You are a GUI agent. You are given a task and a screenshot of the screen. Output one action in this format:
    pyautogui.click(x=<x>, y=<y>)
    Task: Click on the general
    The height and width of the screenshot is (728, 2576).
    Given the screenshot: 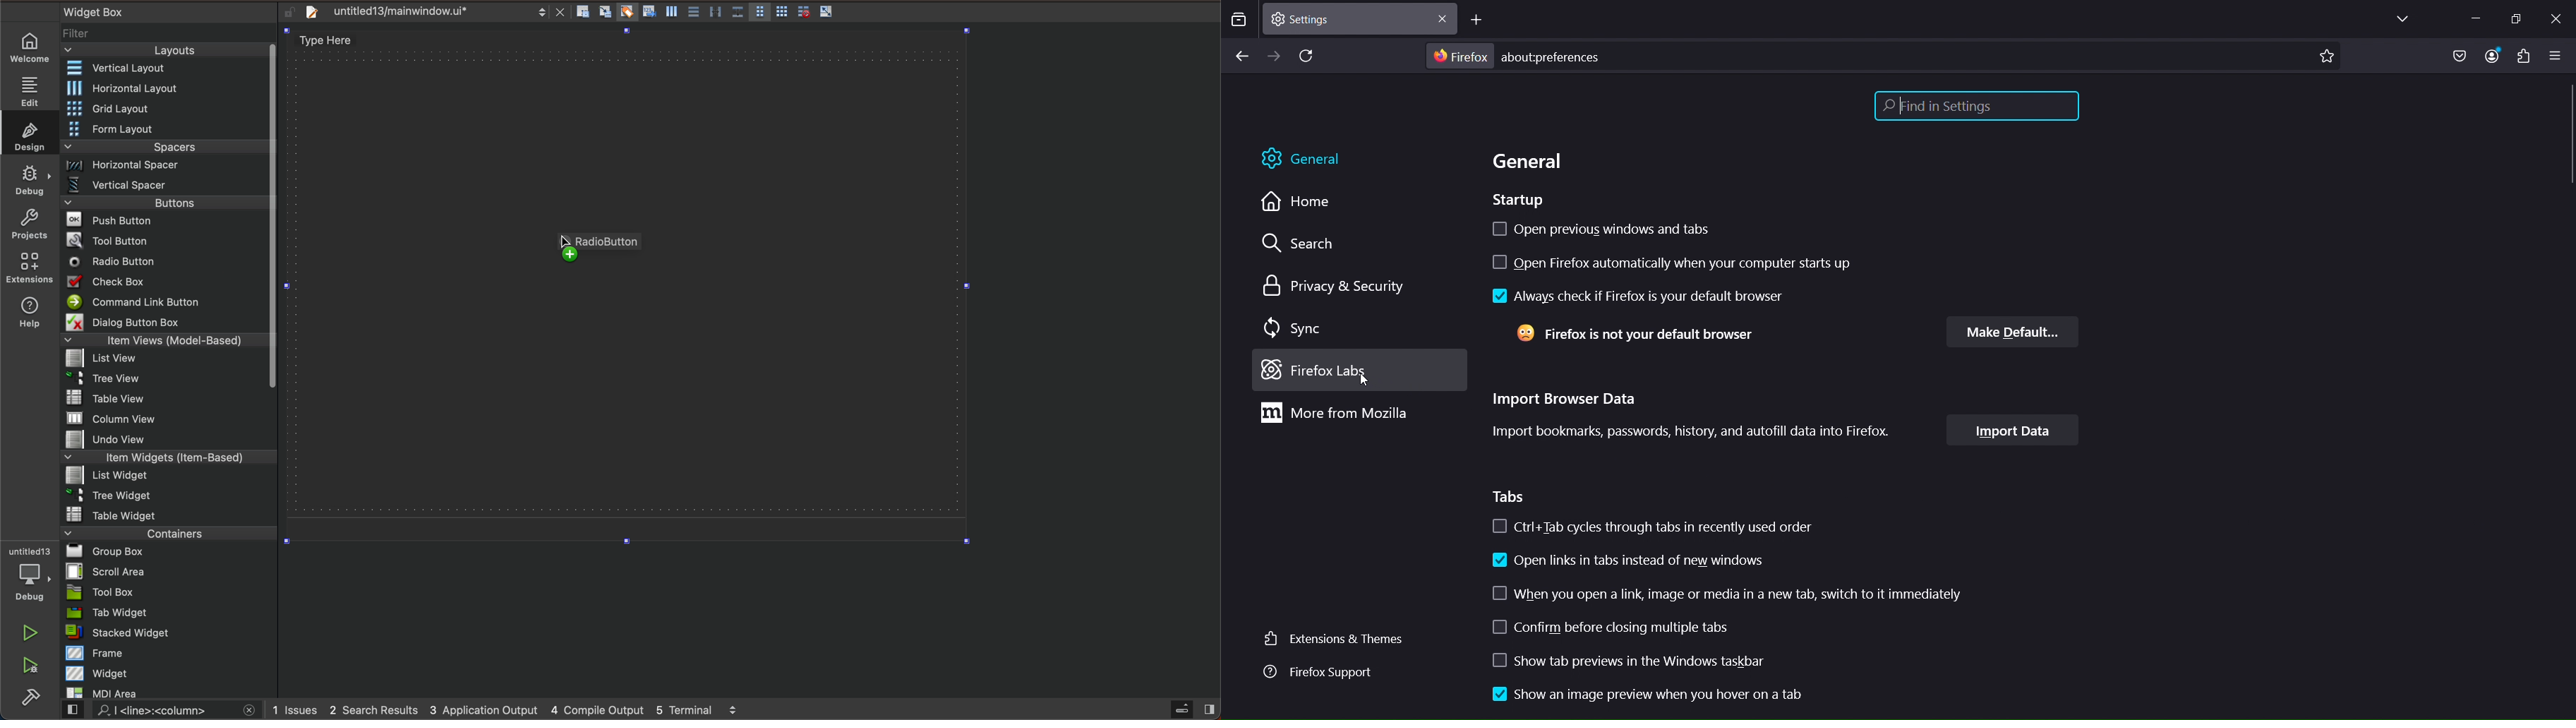 What is the action you would take?
    pyautogui.click(x=1307, y=159)
    